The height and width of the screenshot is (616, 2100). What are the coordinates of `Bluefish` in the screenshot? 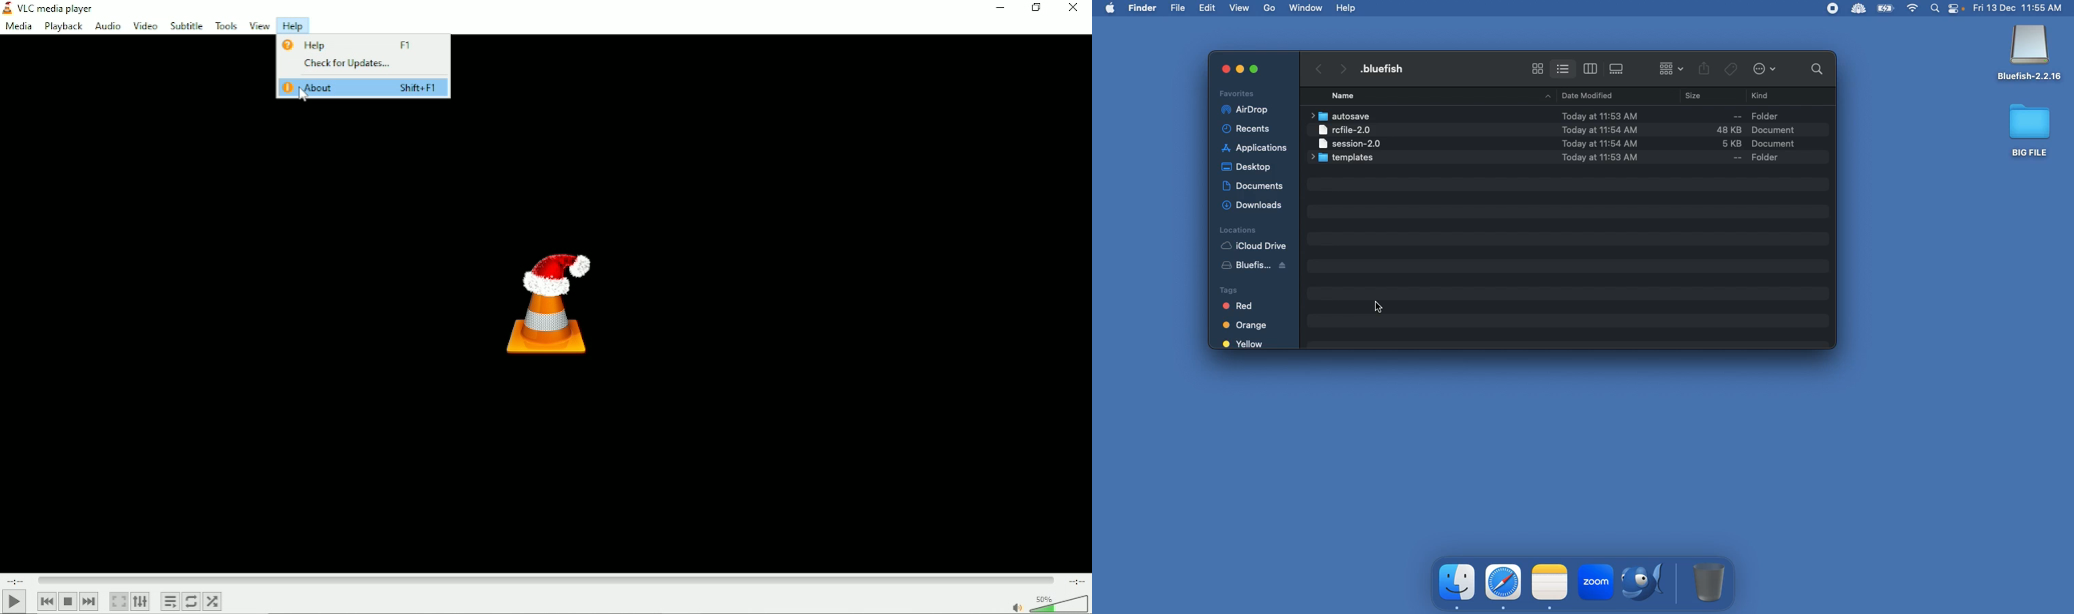 It's located at (1647, 584).